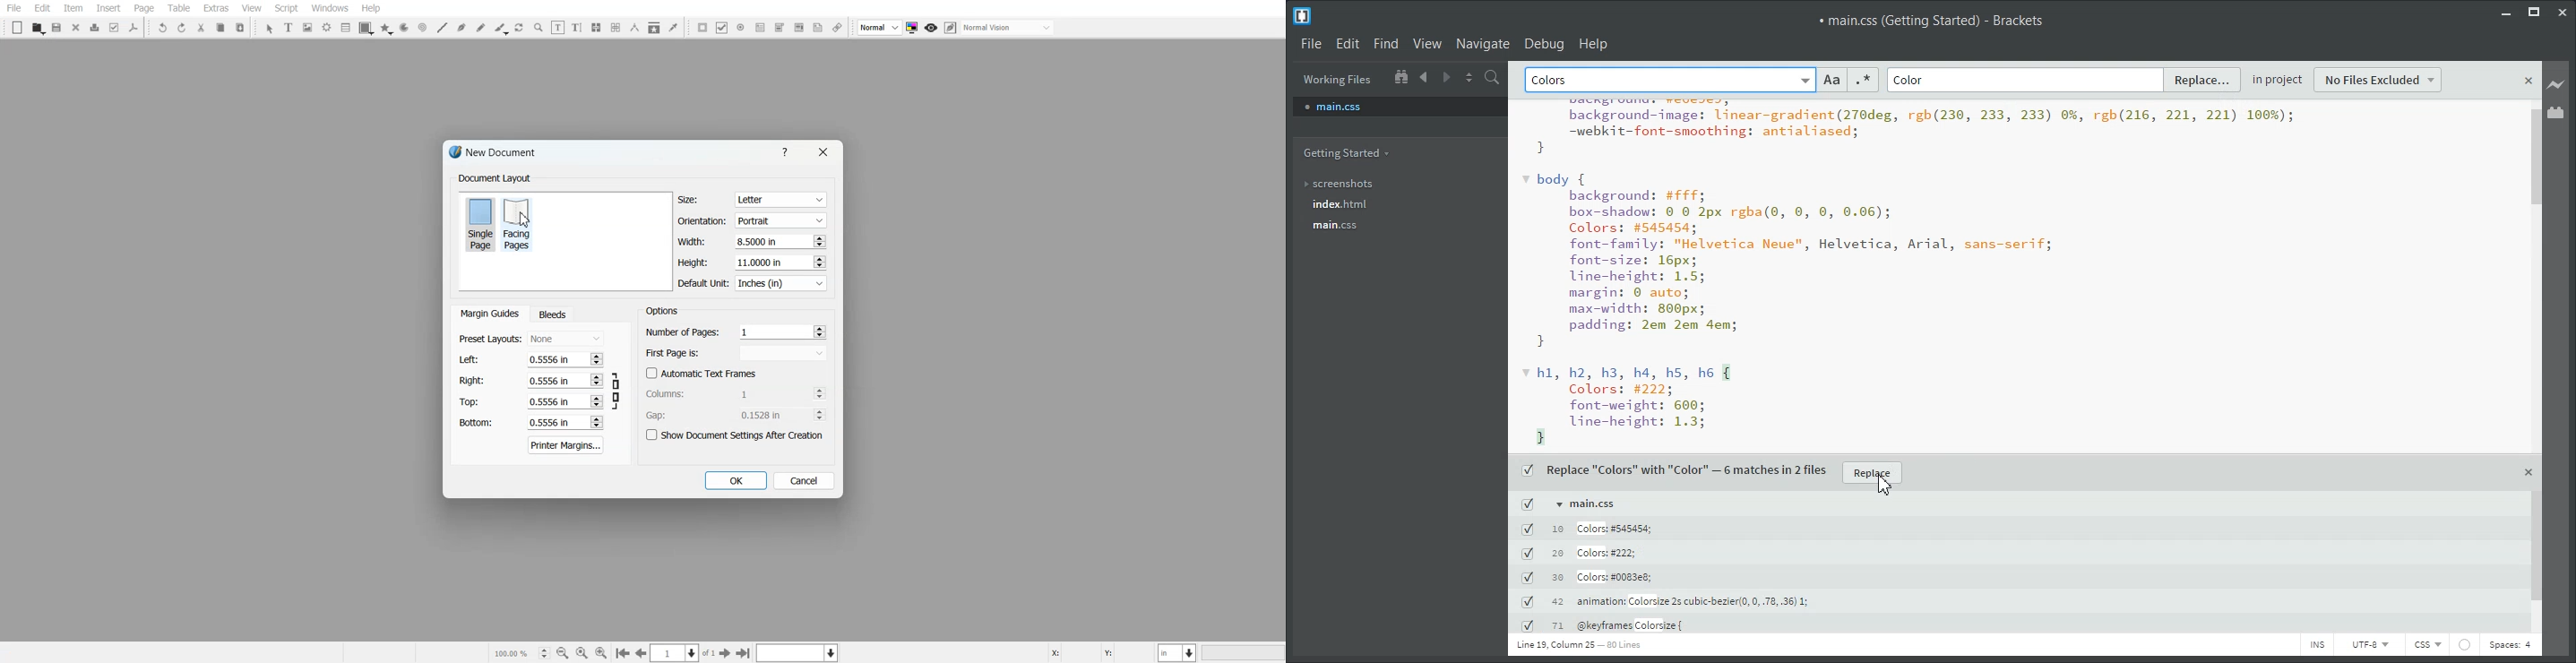  Describe the element at coordinates (17, 27) in the screenshot. I see `New` at that location.